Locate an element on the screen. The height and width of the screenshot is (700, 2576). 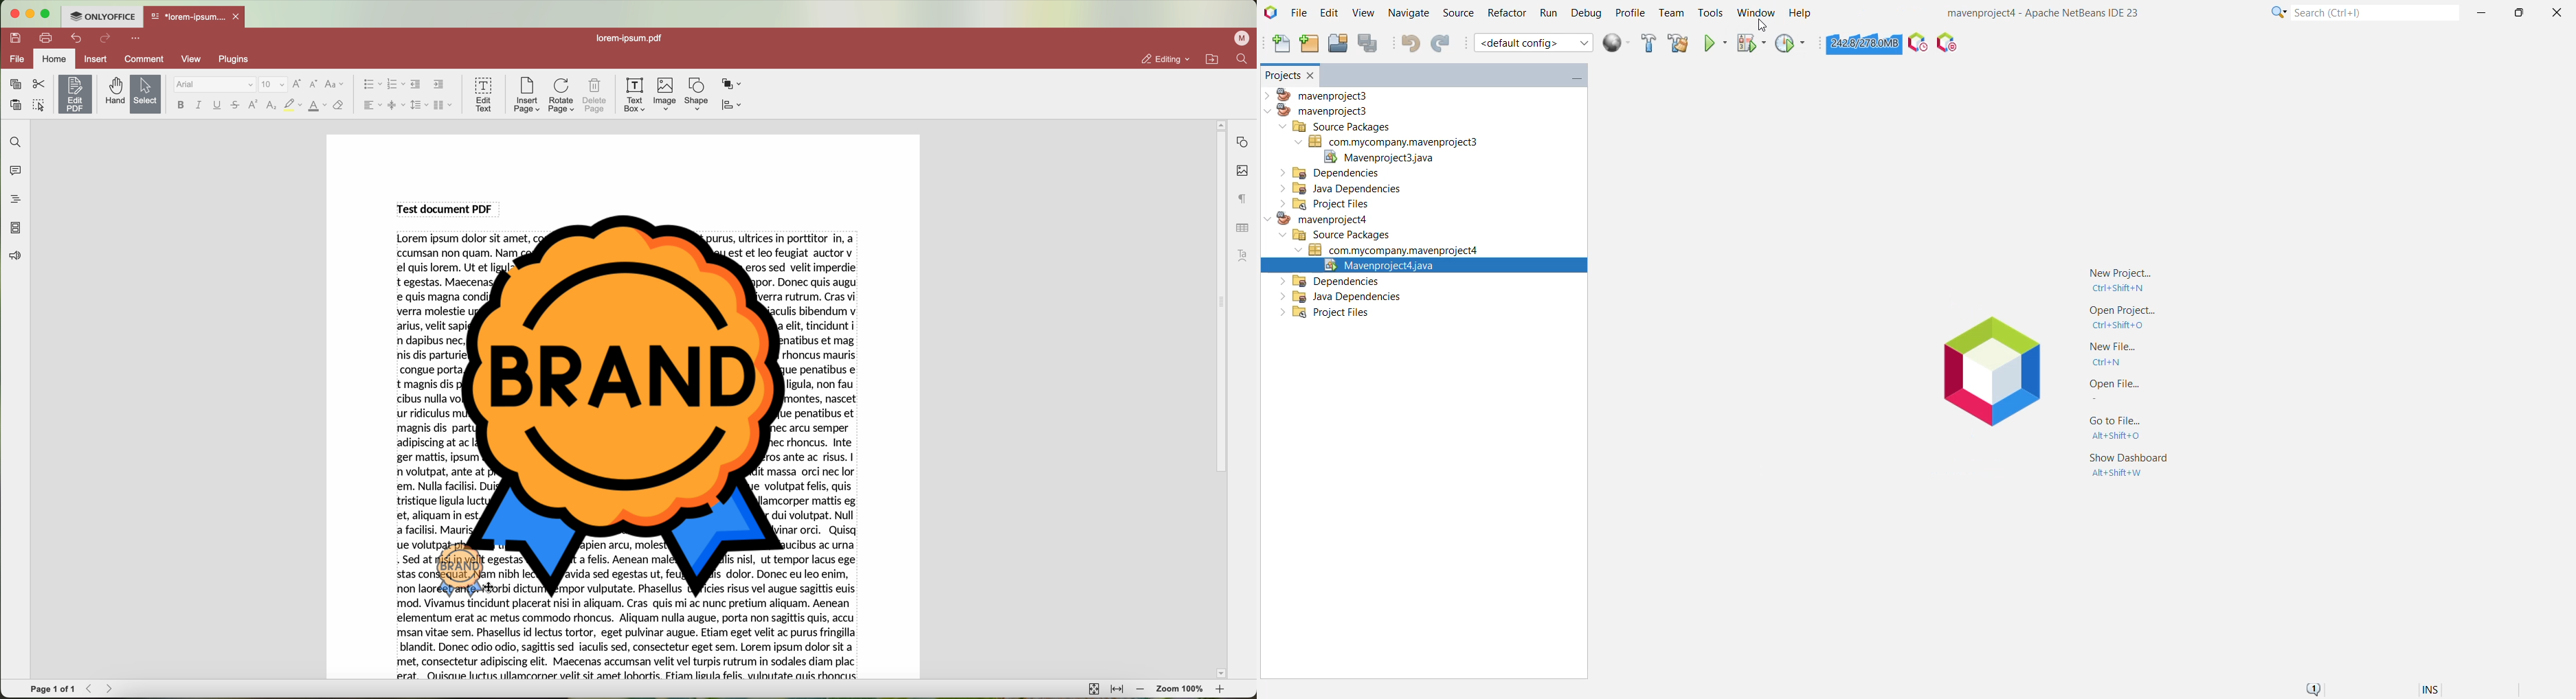
open file location is located at coordinates (1214, 59).